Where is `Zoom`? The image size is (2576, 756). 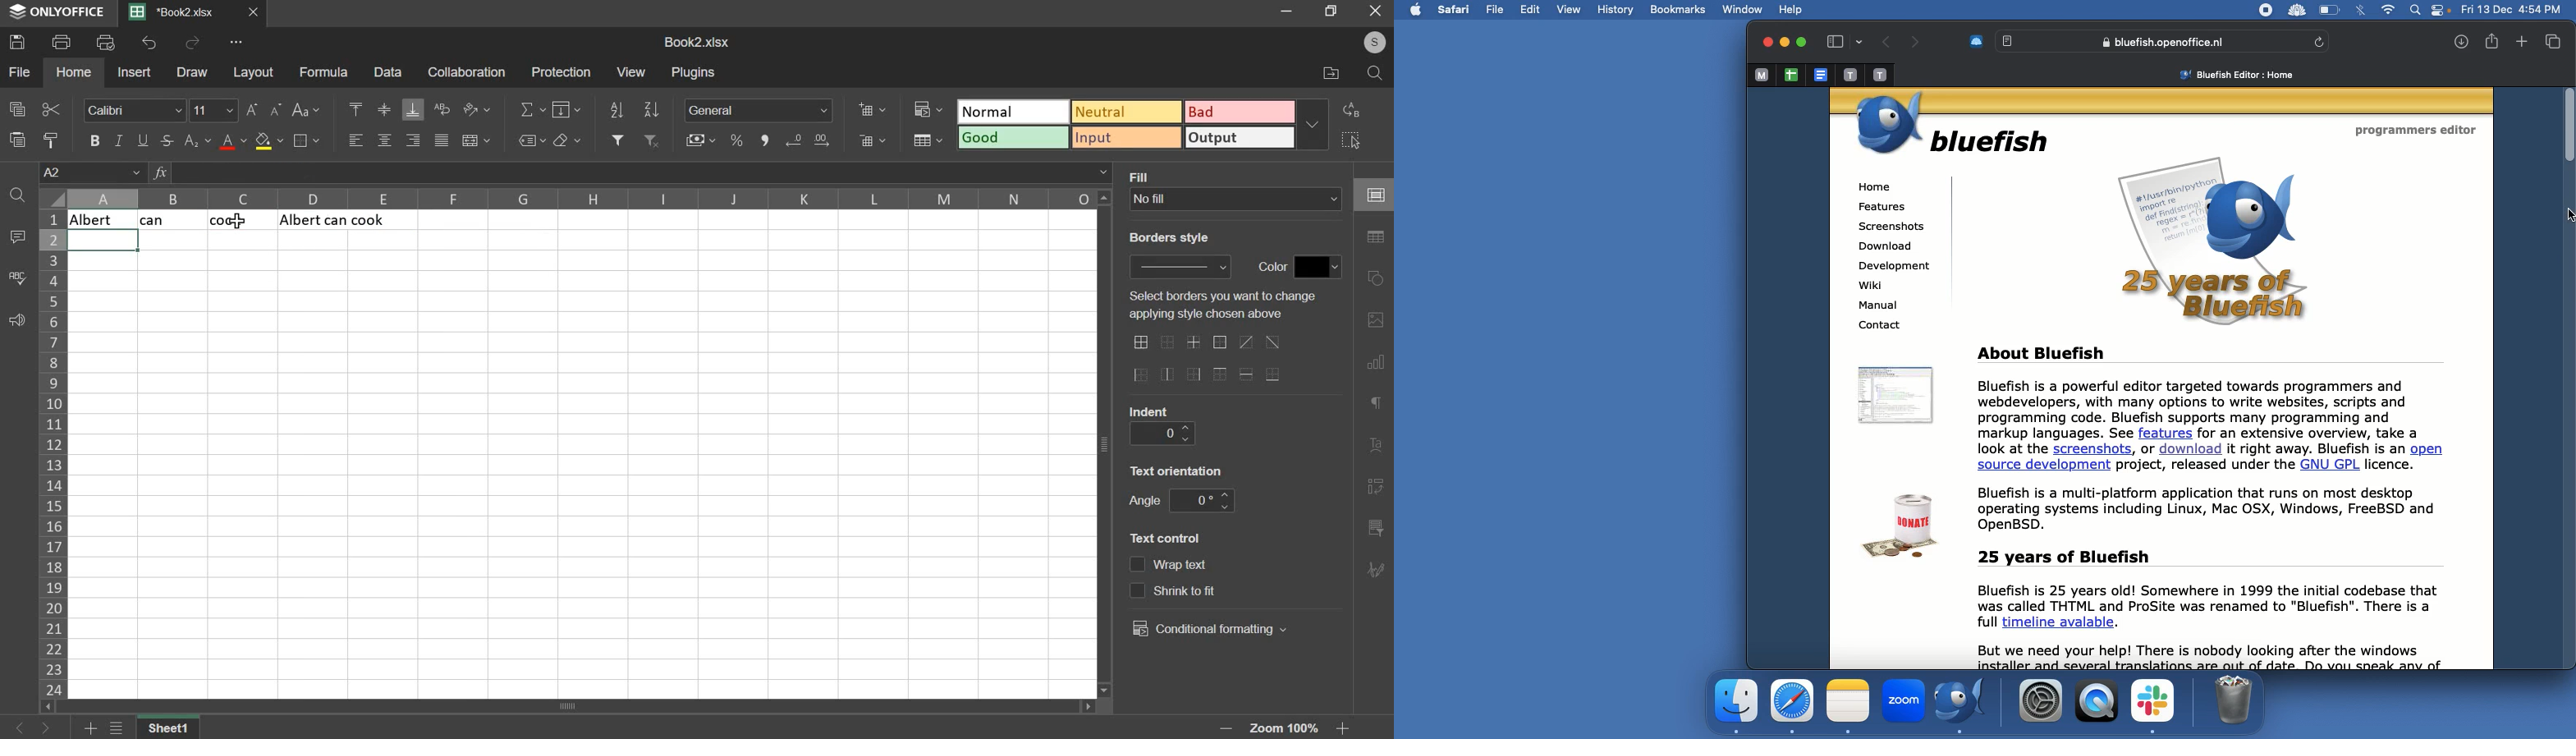
Zoom is located at coordinates (1906, 700).